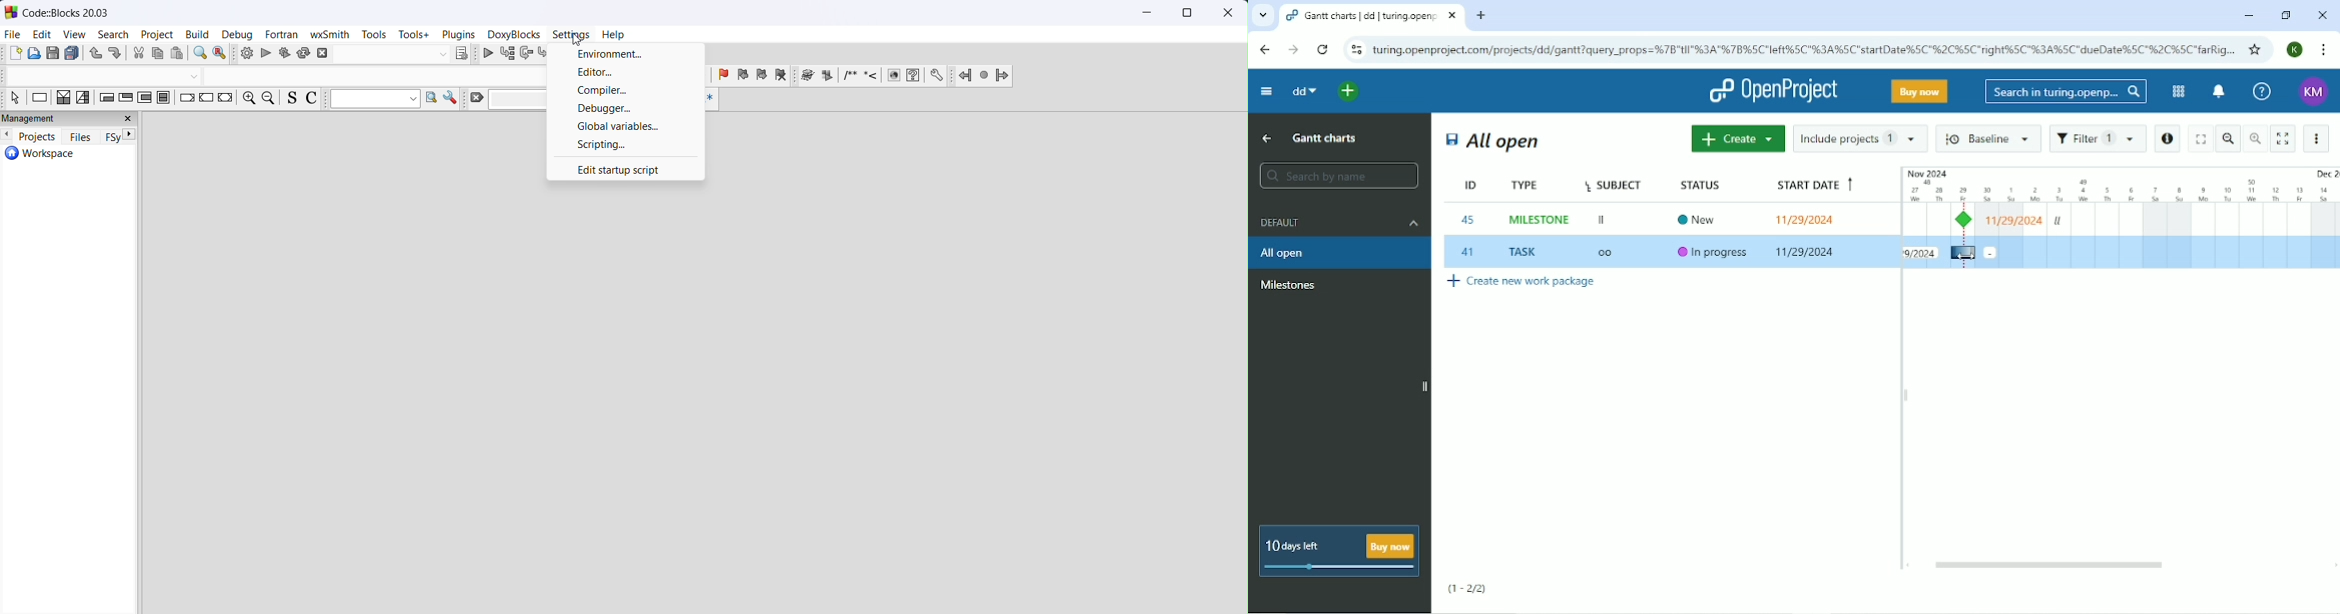  Describe the element at coordinates (743, 76) in the screenshot. I see `prev bookmark` at that location.